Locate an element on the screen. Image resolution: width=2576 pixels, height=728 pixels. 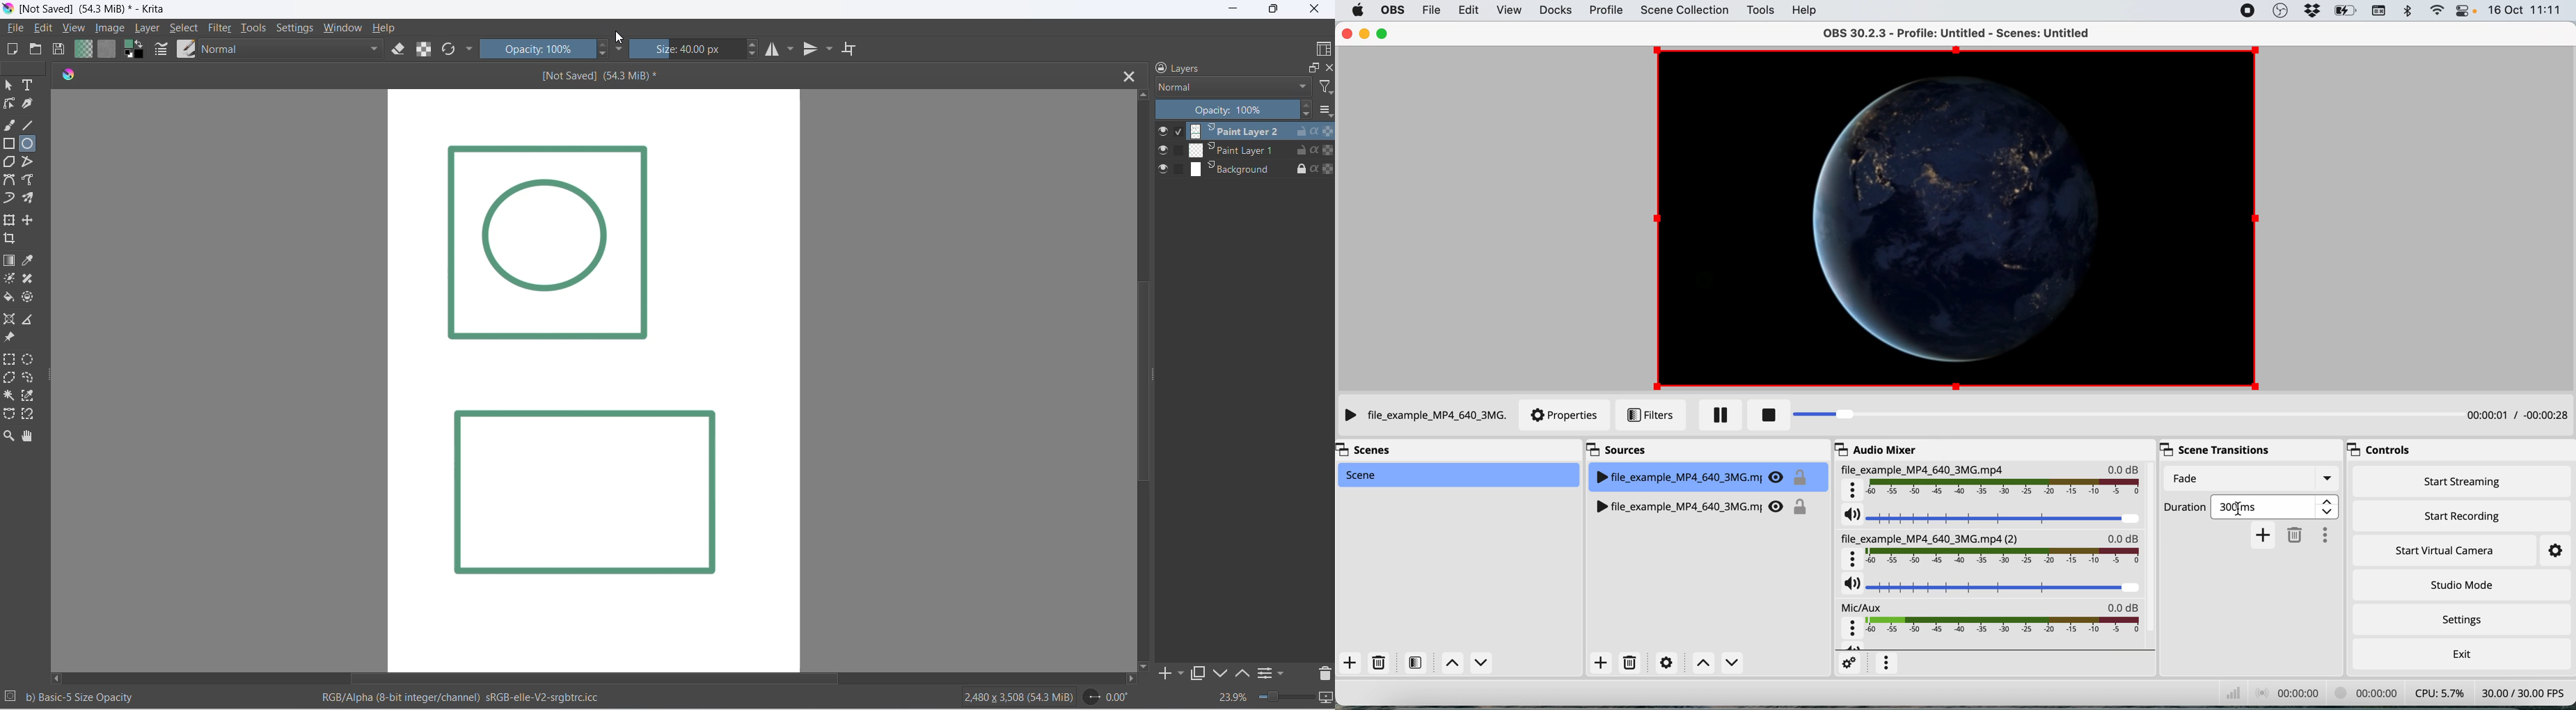
dropbox is located at coordinates (2314, 11).